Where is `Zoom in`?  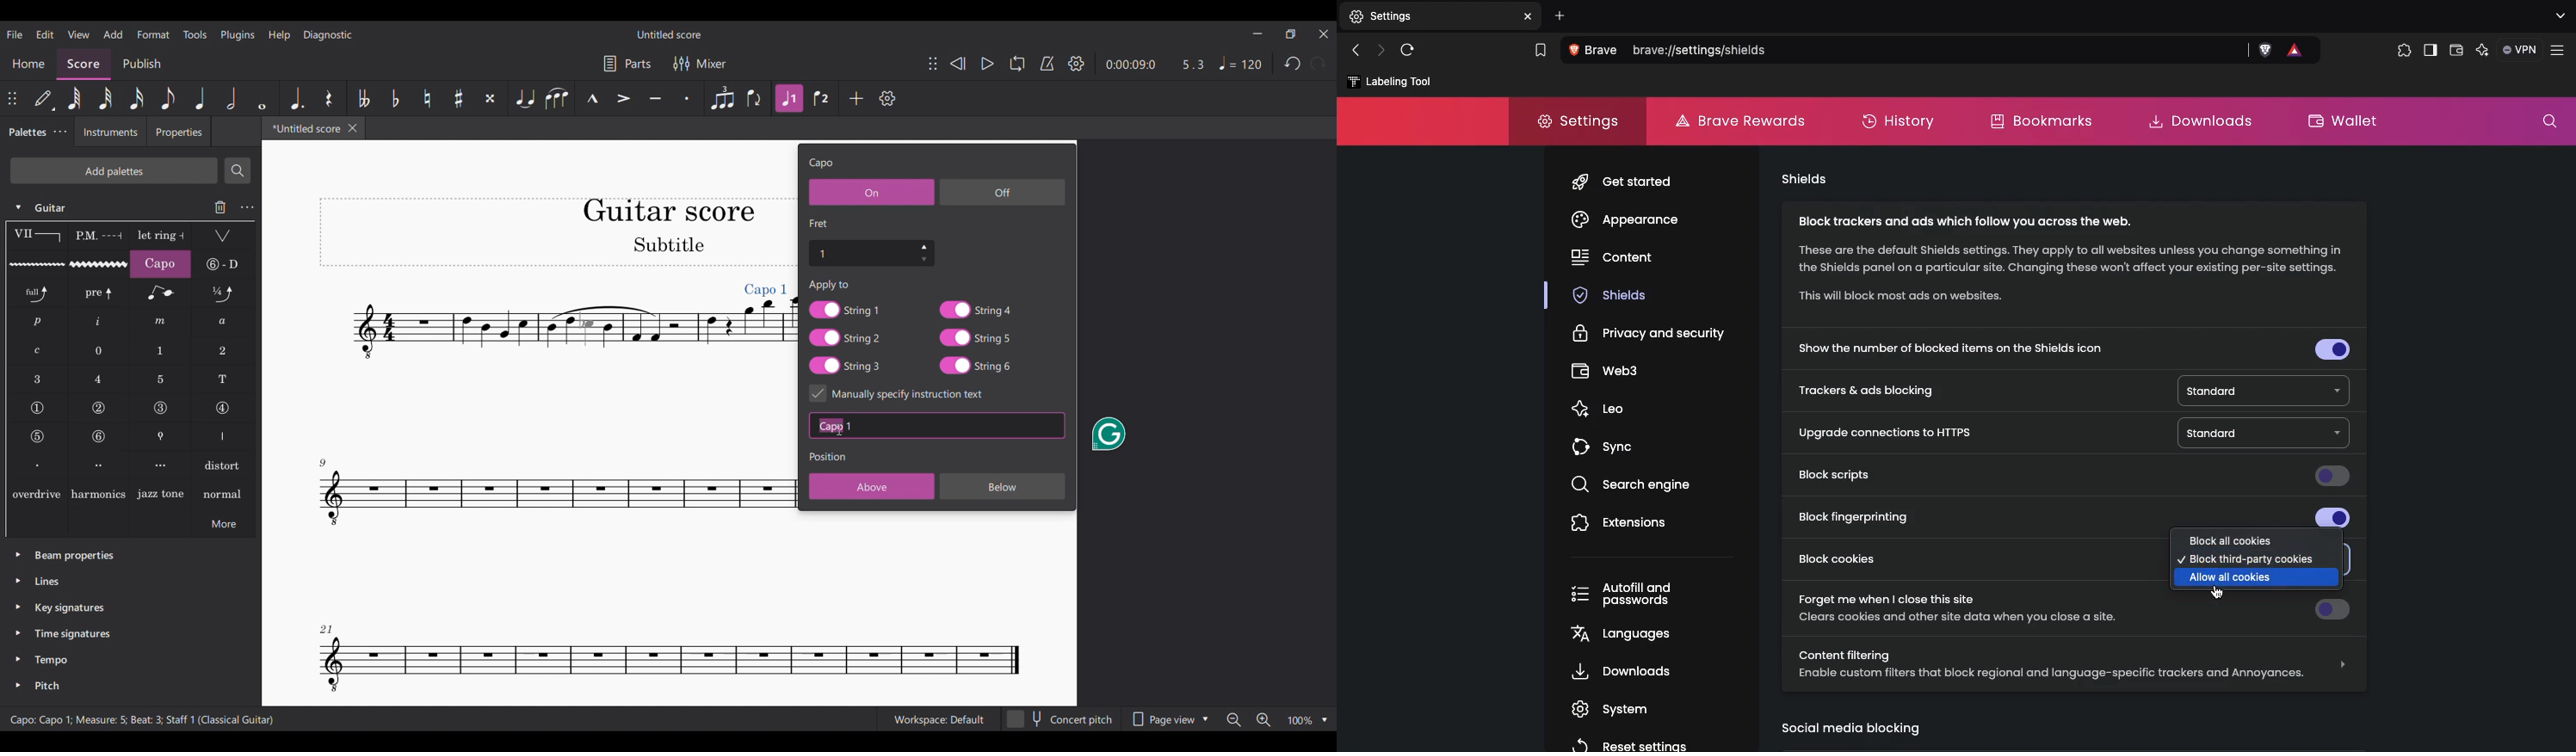
Zoom in is located at coordinates (1264, 720).